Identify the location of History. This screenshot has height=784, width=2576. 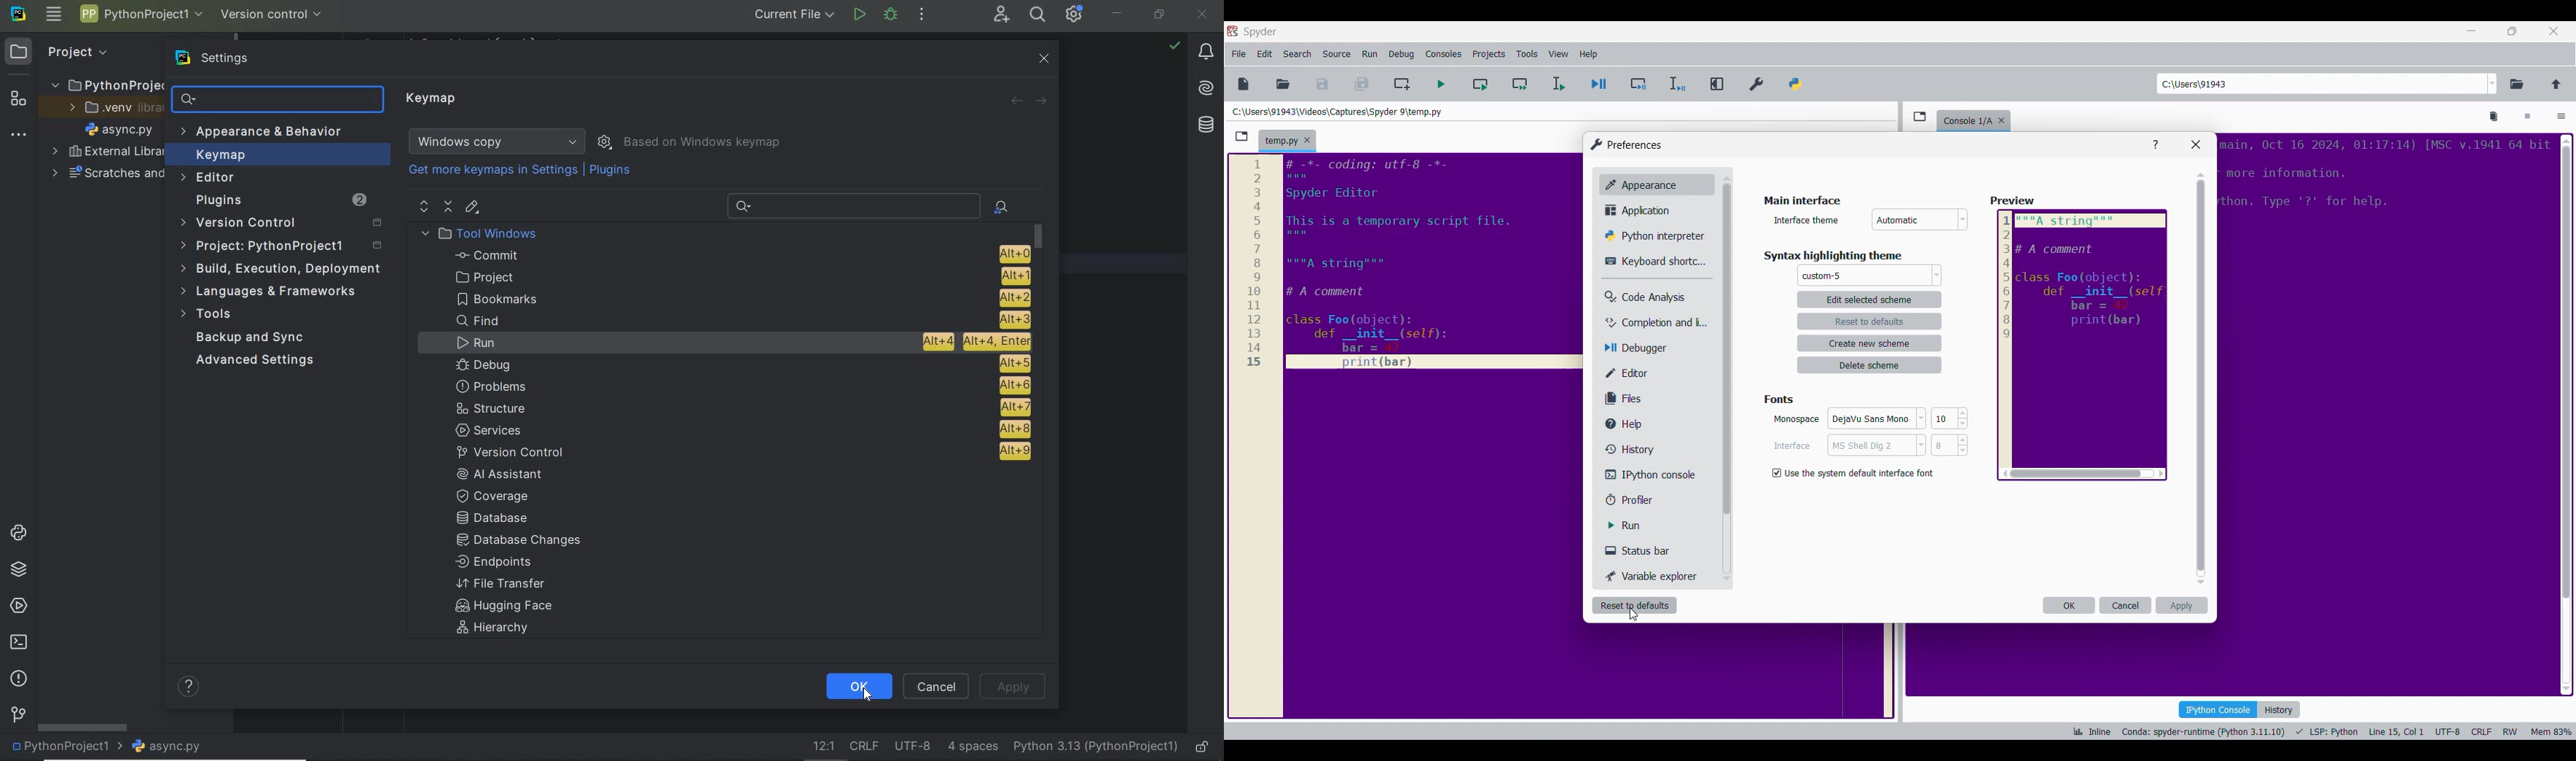
(1656, 450).